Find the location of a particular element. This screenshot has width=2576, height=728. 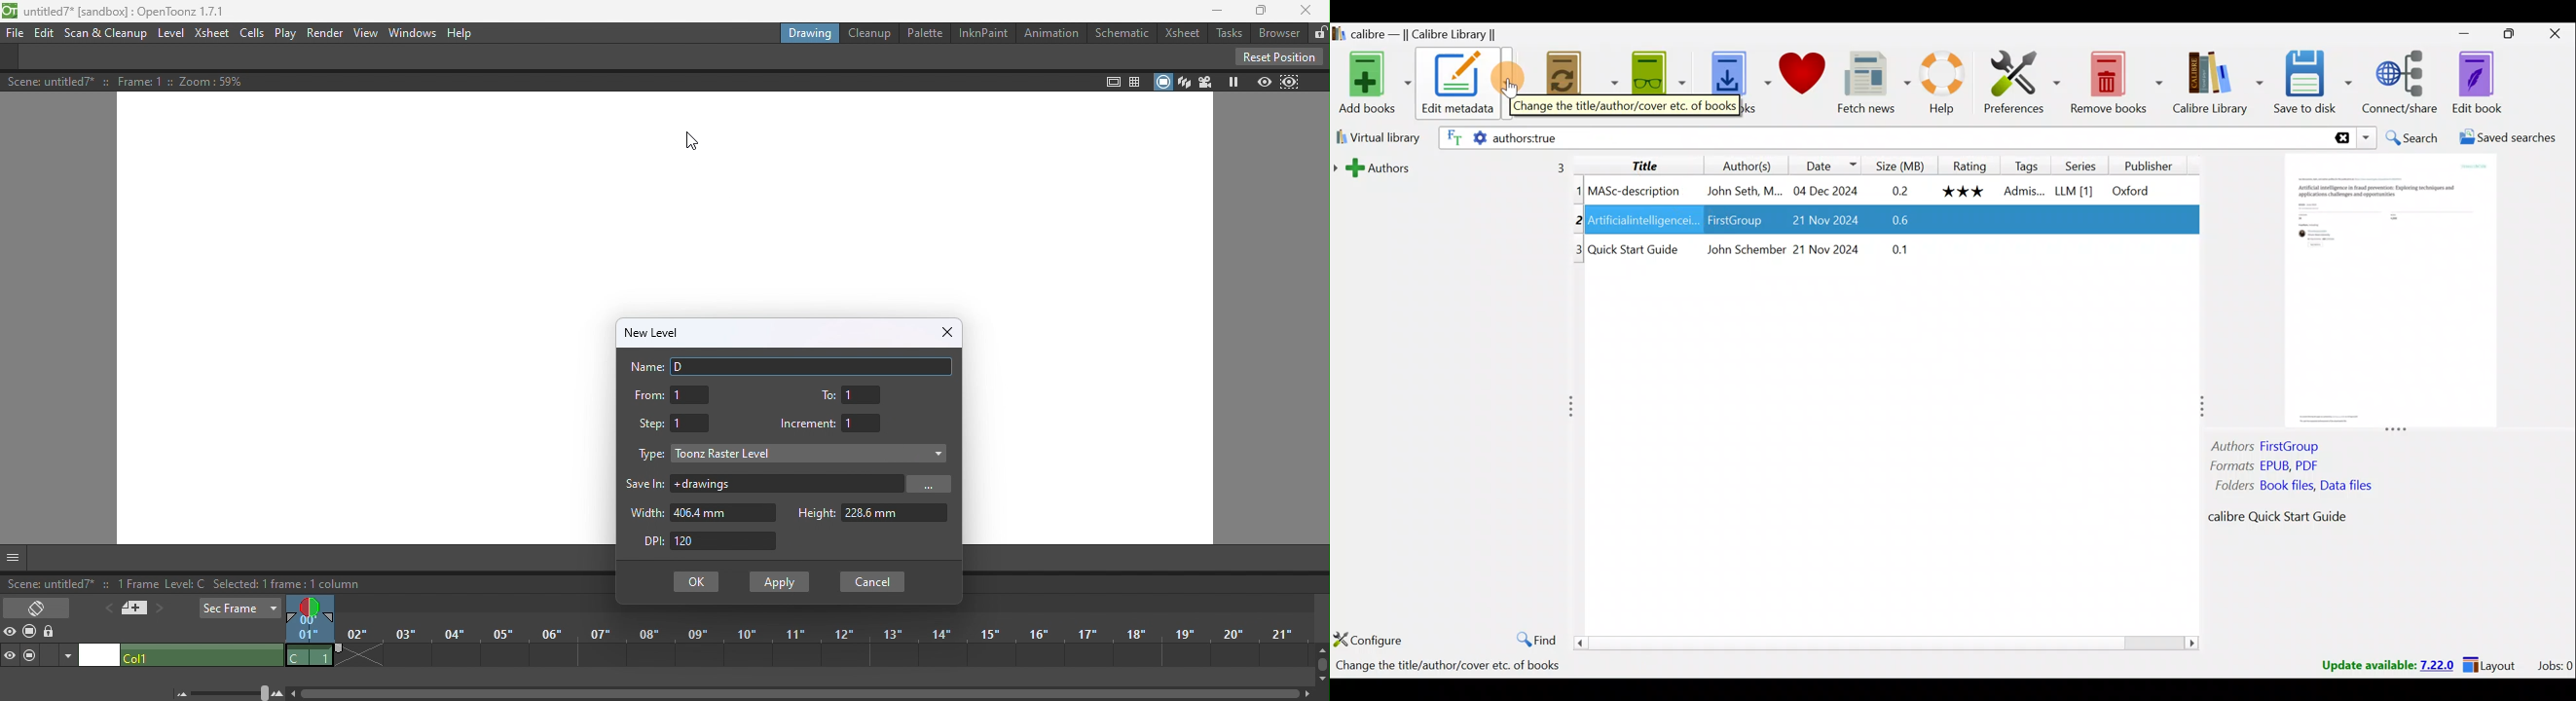

Calibre library is located at coordinates (1434, 34).